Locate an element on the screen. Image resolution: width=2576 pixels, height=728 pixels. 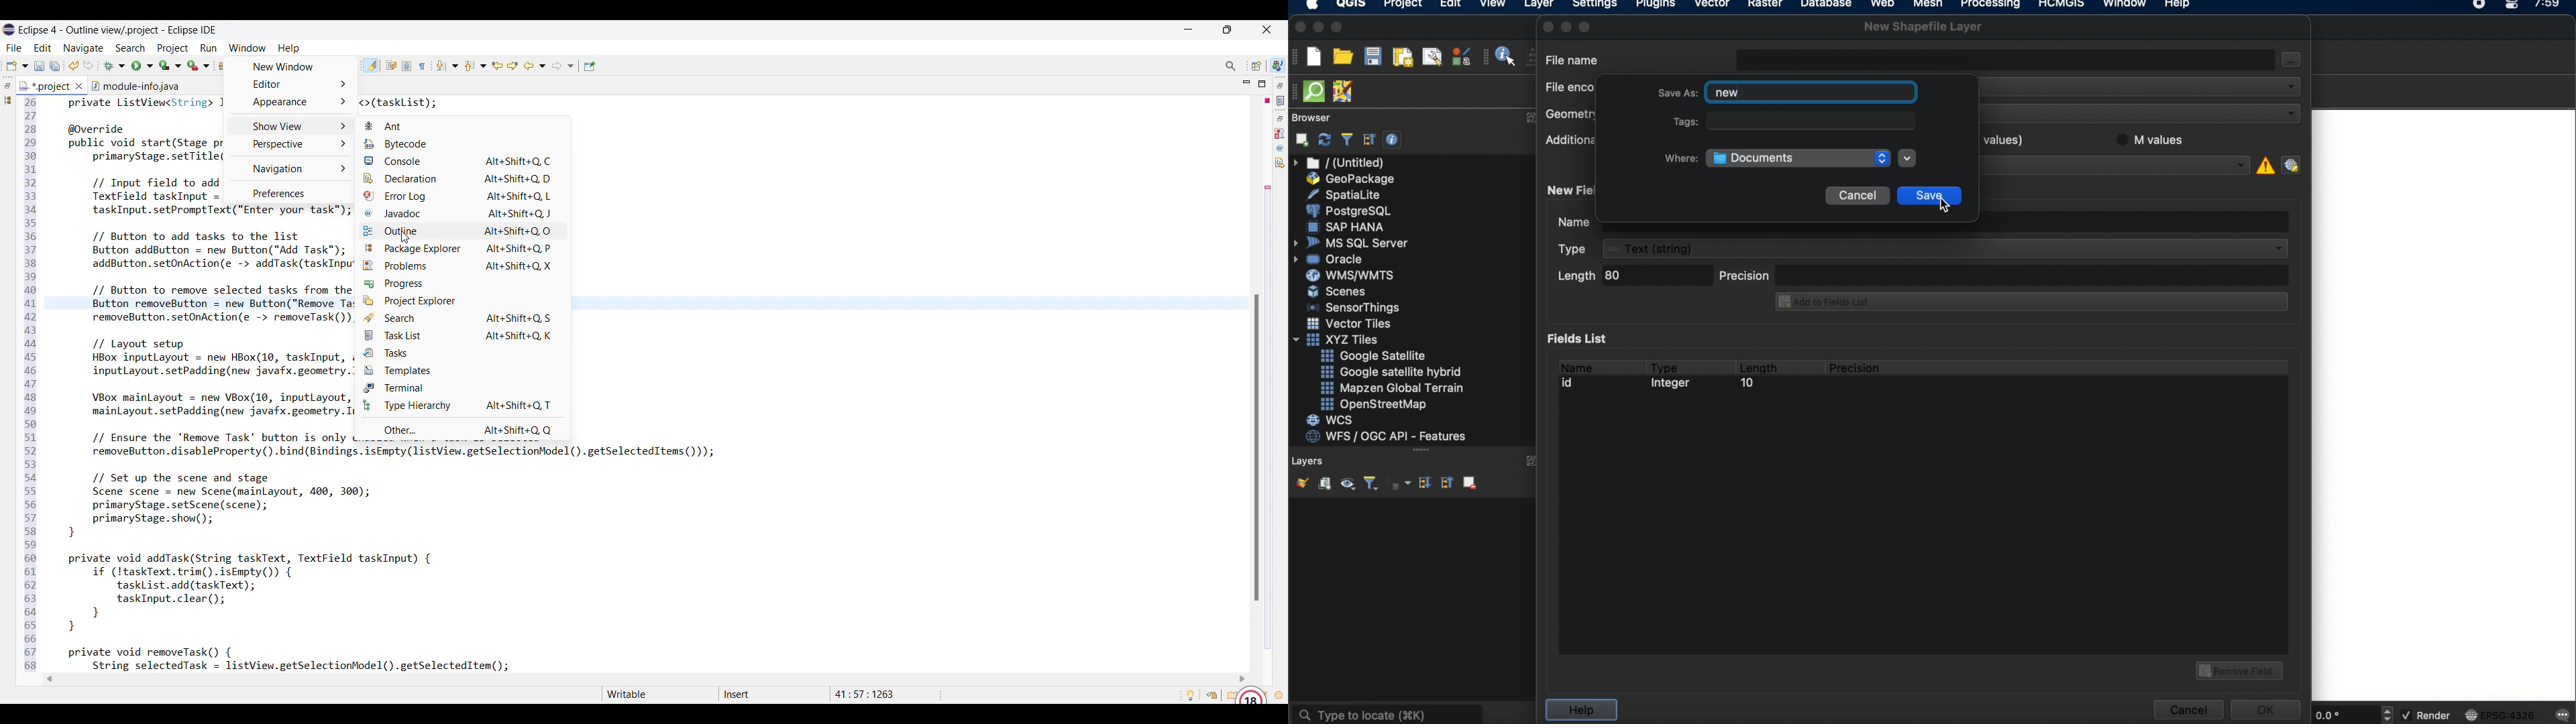
Outline is located at coordinates (461, 231).